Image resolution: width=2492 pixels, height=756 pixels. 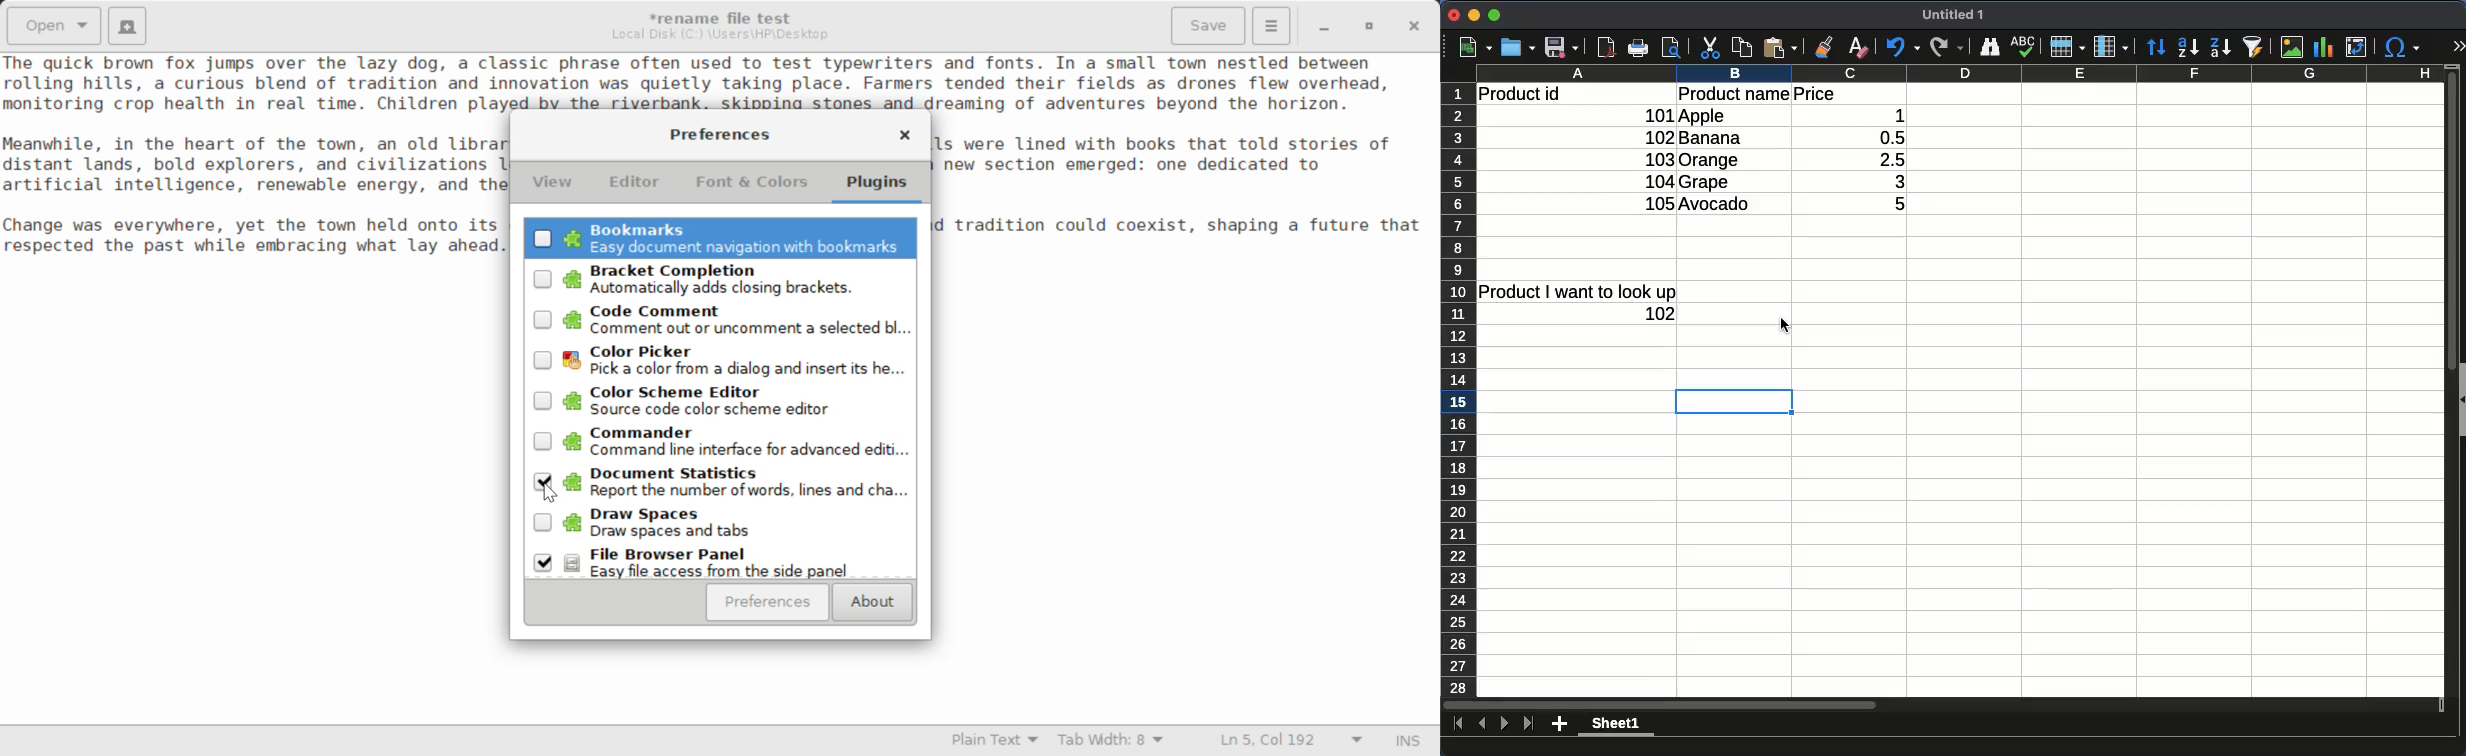 I want to click on row, so click(x=1458, y=390).